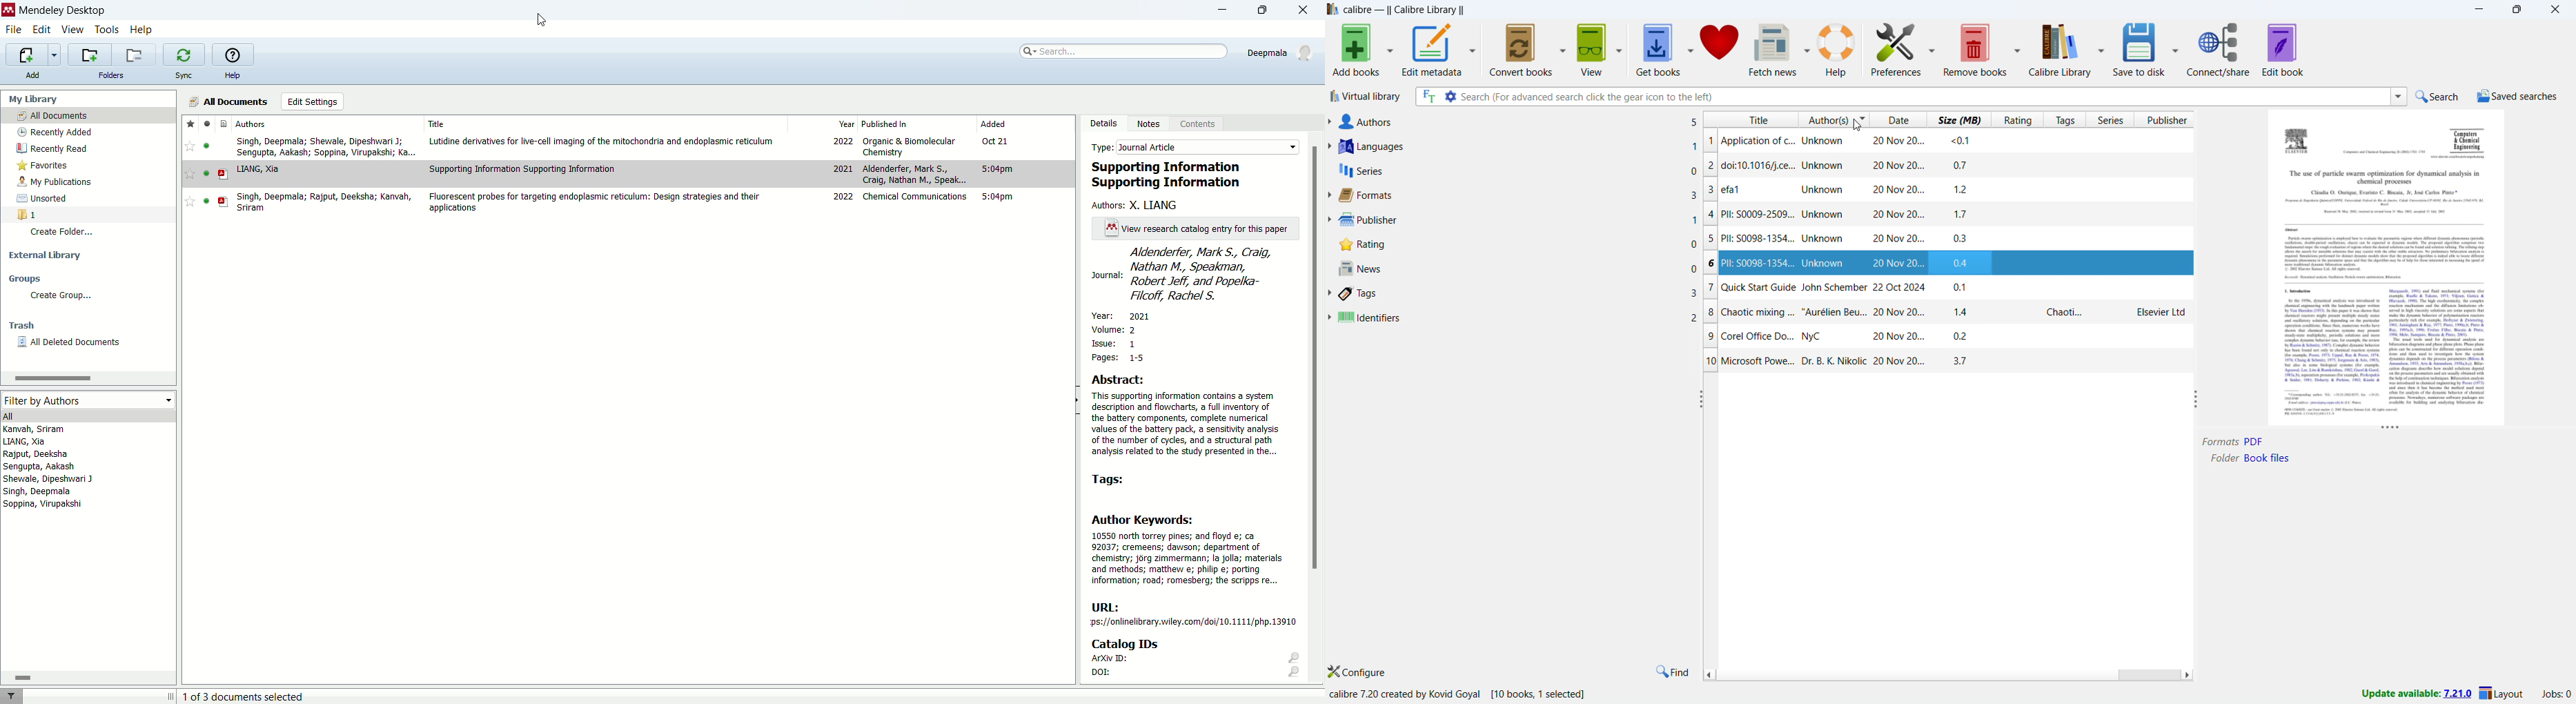 The image size is (2576, 728). Describe the element at coordinates (2188, 674) in the screenshot. I see `scroll right` at that location.